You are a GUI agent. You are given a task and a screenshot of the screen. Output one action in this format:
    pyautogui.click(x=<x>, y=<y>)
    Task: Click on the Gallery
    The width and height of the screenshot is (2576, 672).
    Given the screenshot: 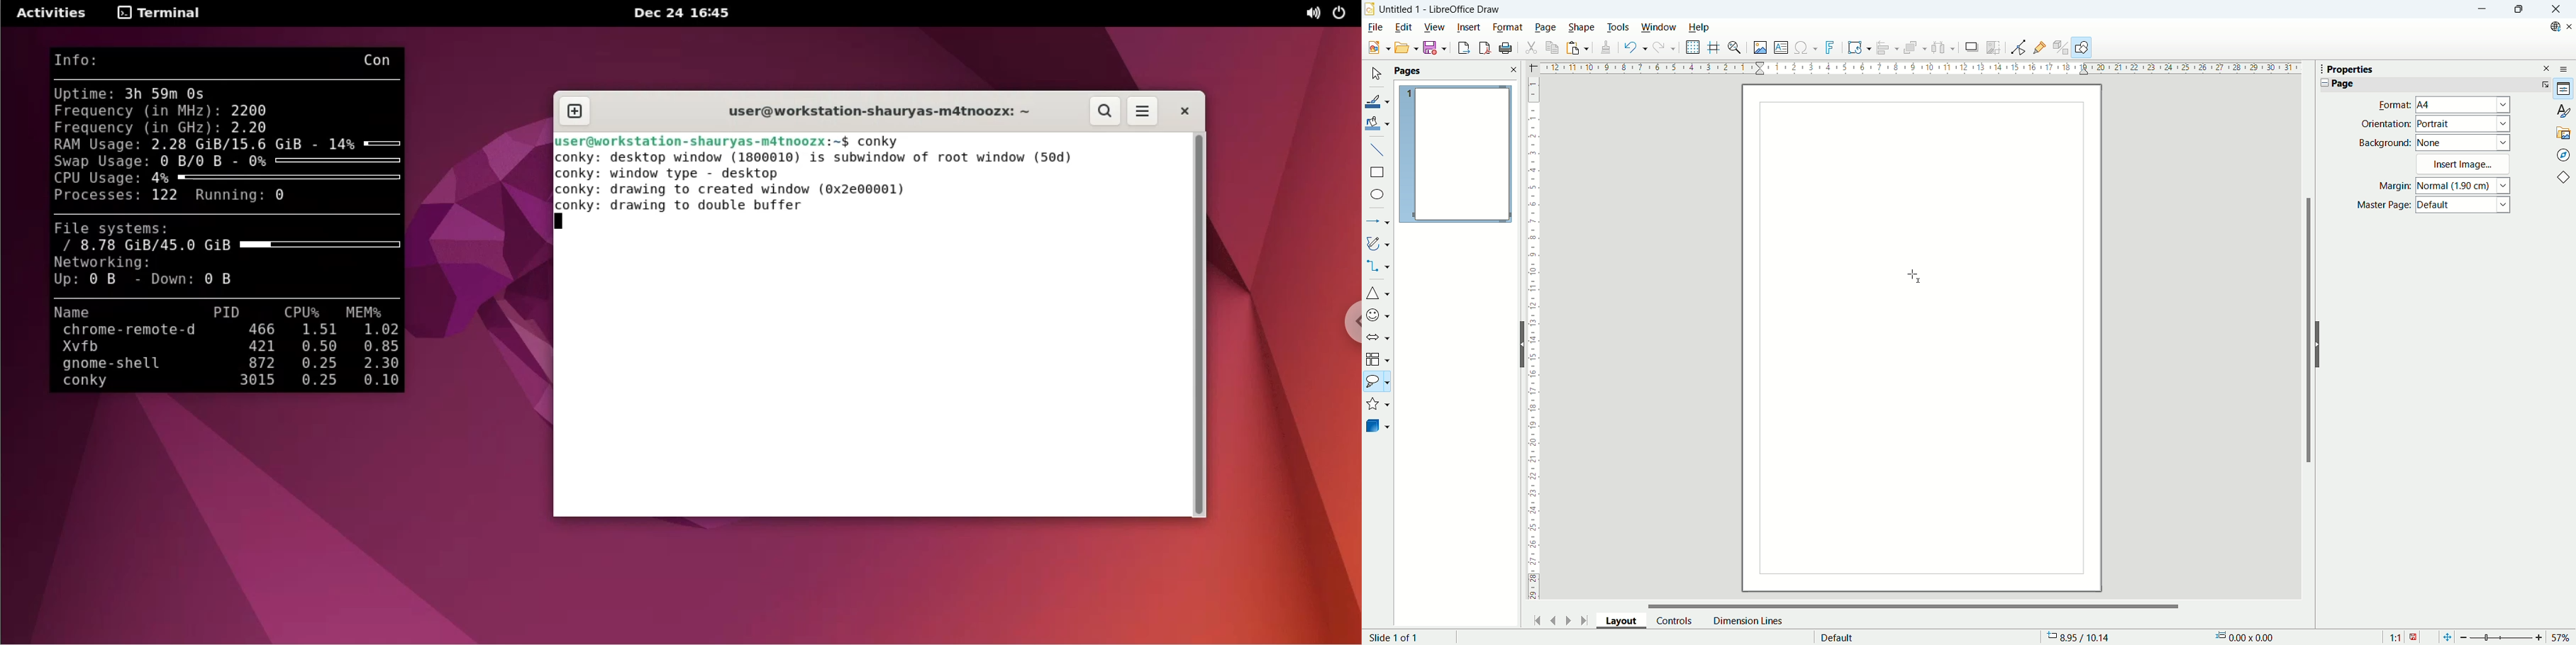 What is the action you would take?
    pyautogui.click(x=2565, y=132)
    